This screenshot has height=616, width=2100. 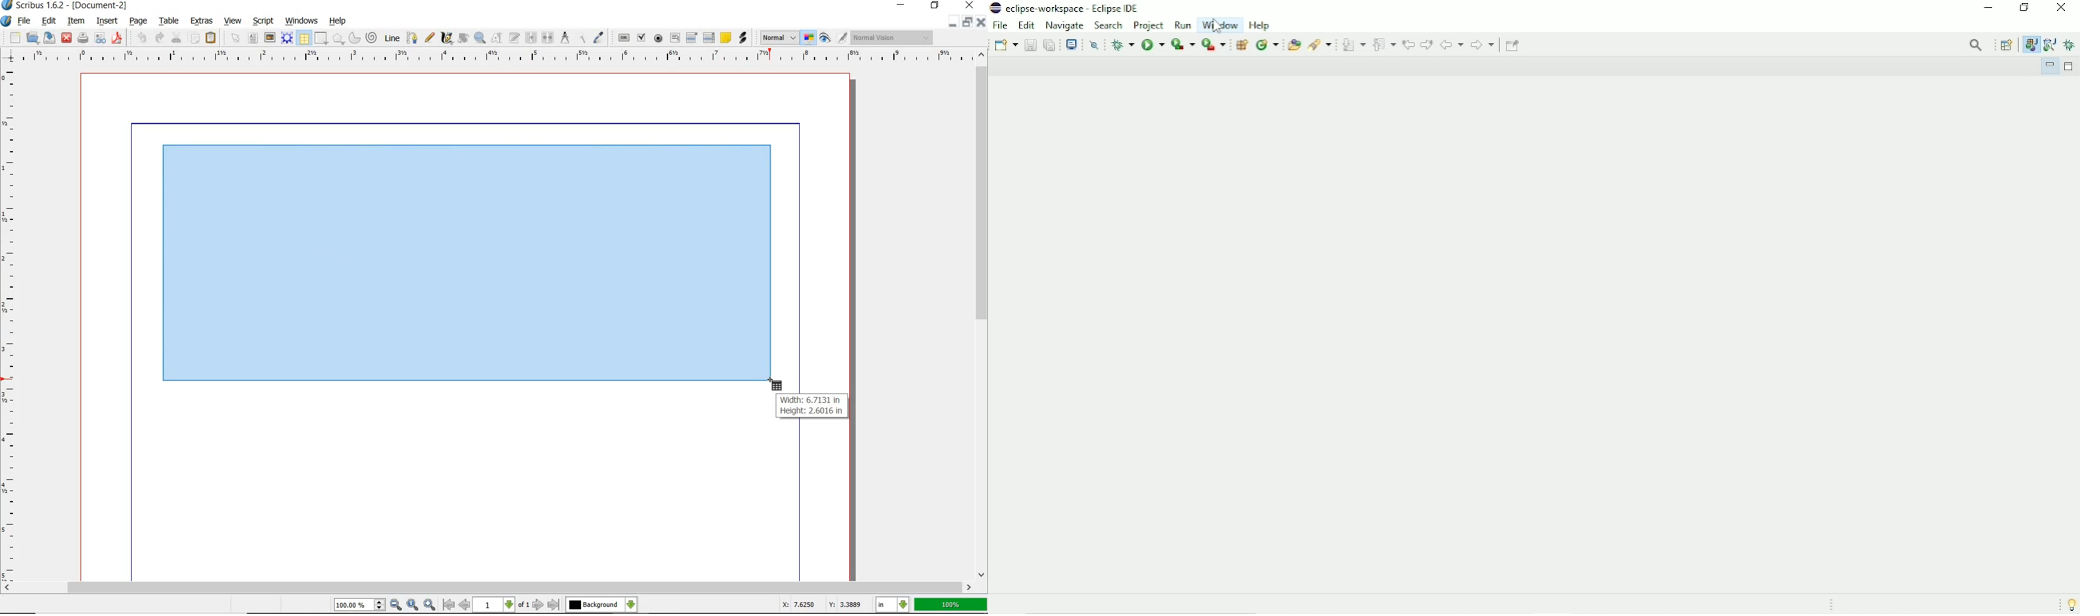 I want to click on script, so click(x=263, y=22).